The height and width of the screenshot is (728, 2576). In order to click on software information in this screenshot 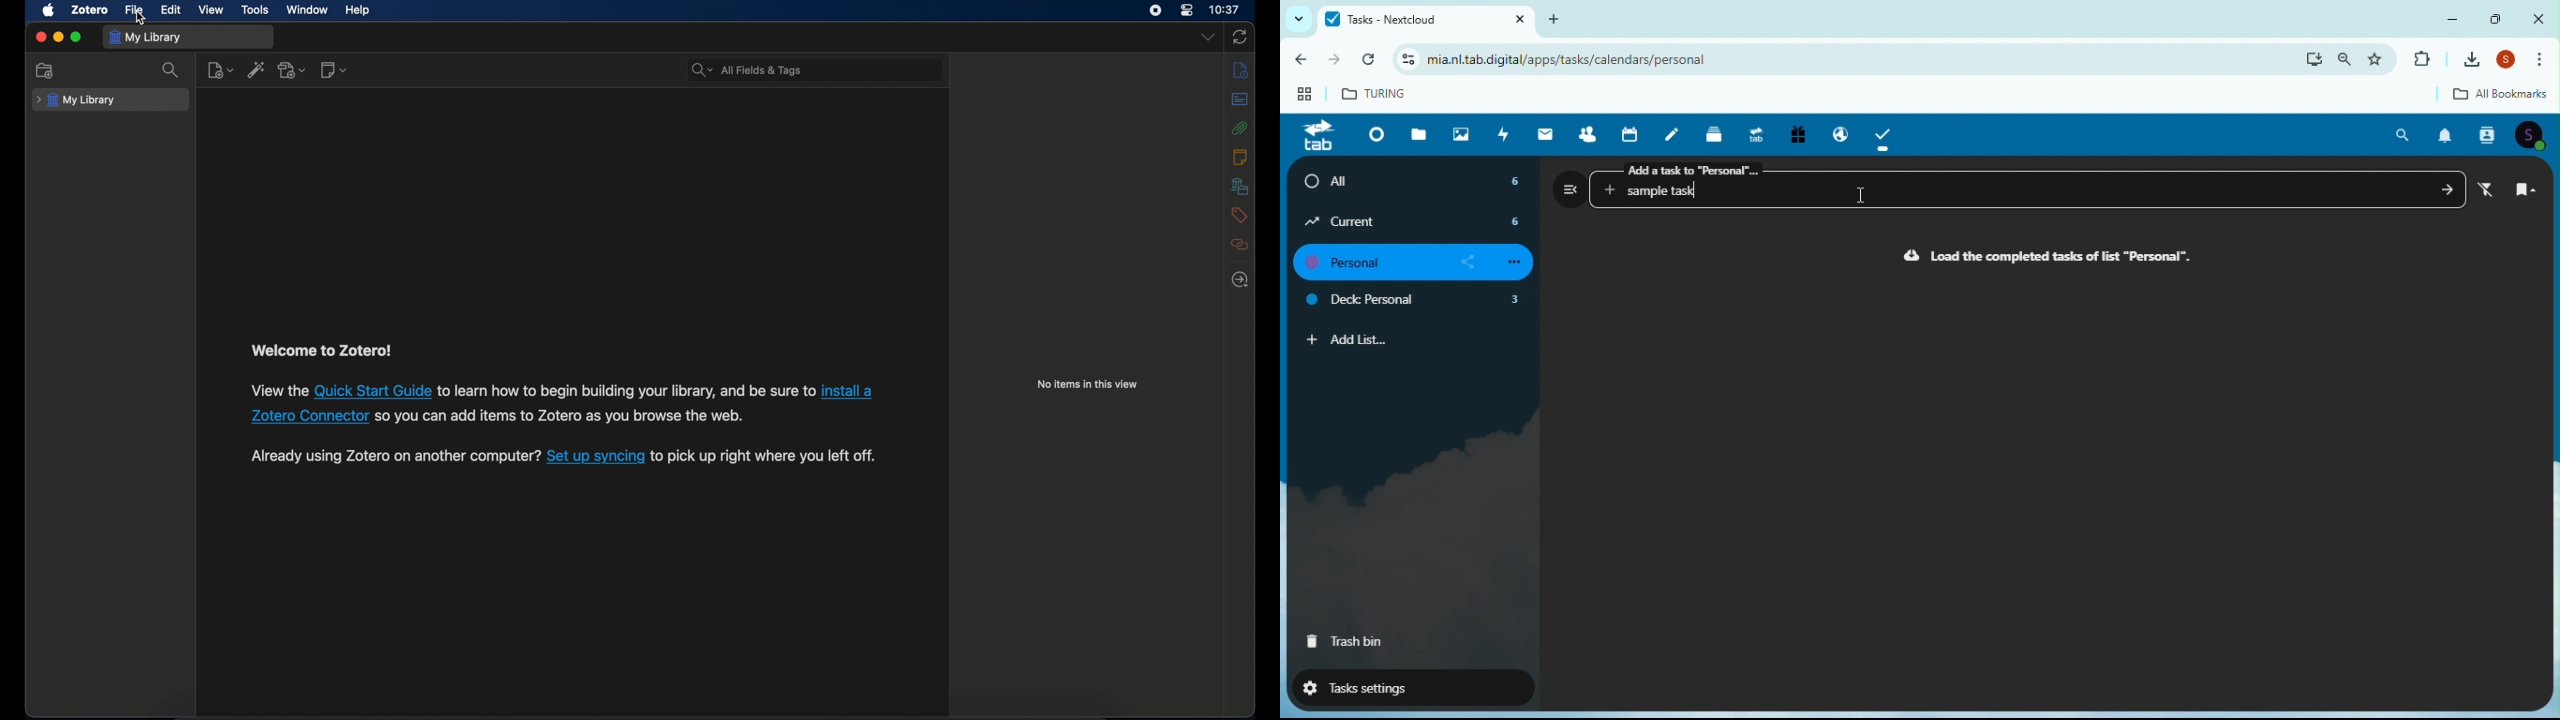, I will do `click(765, 455)`.